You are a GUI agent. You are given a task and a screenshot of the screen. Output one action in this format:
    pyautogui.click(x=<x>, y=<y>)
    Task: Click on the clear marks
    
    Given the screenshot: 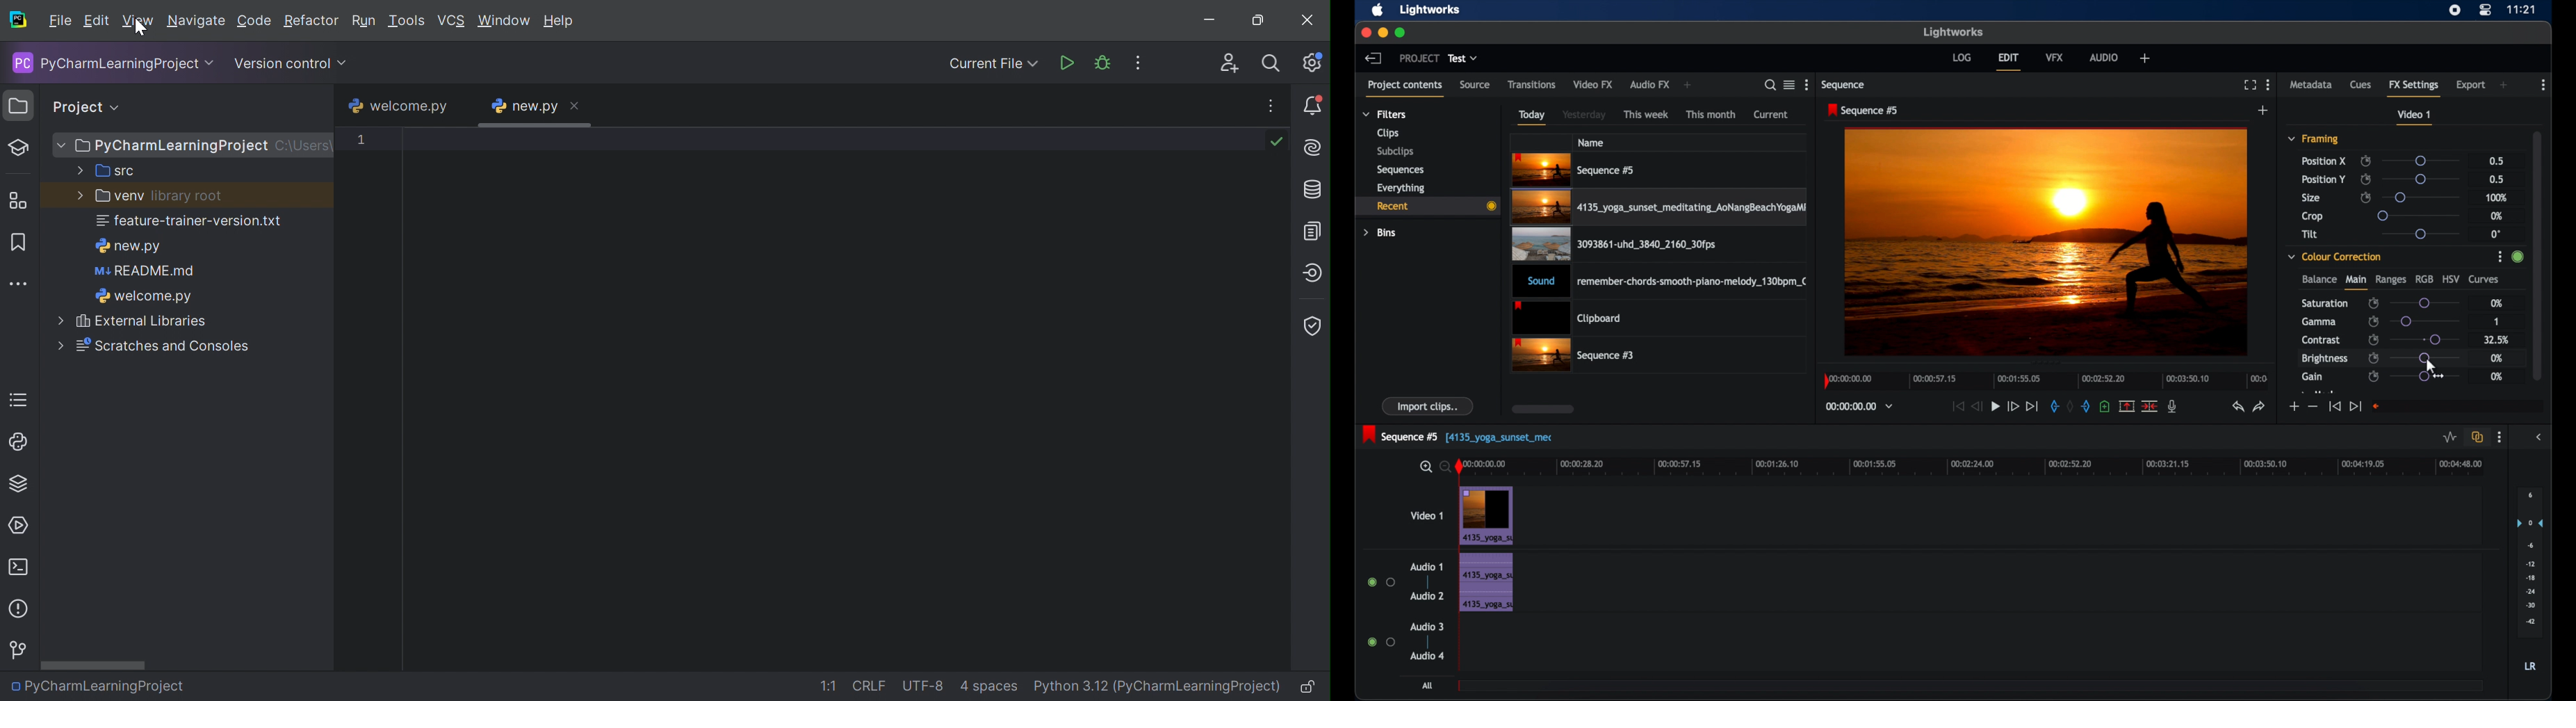 What is the action you would take?
    pyautogui.click(x=2070, y=407)
    